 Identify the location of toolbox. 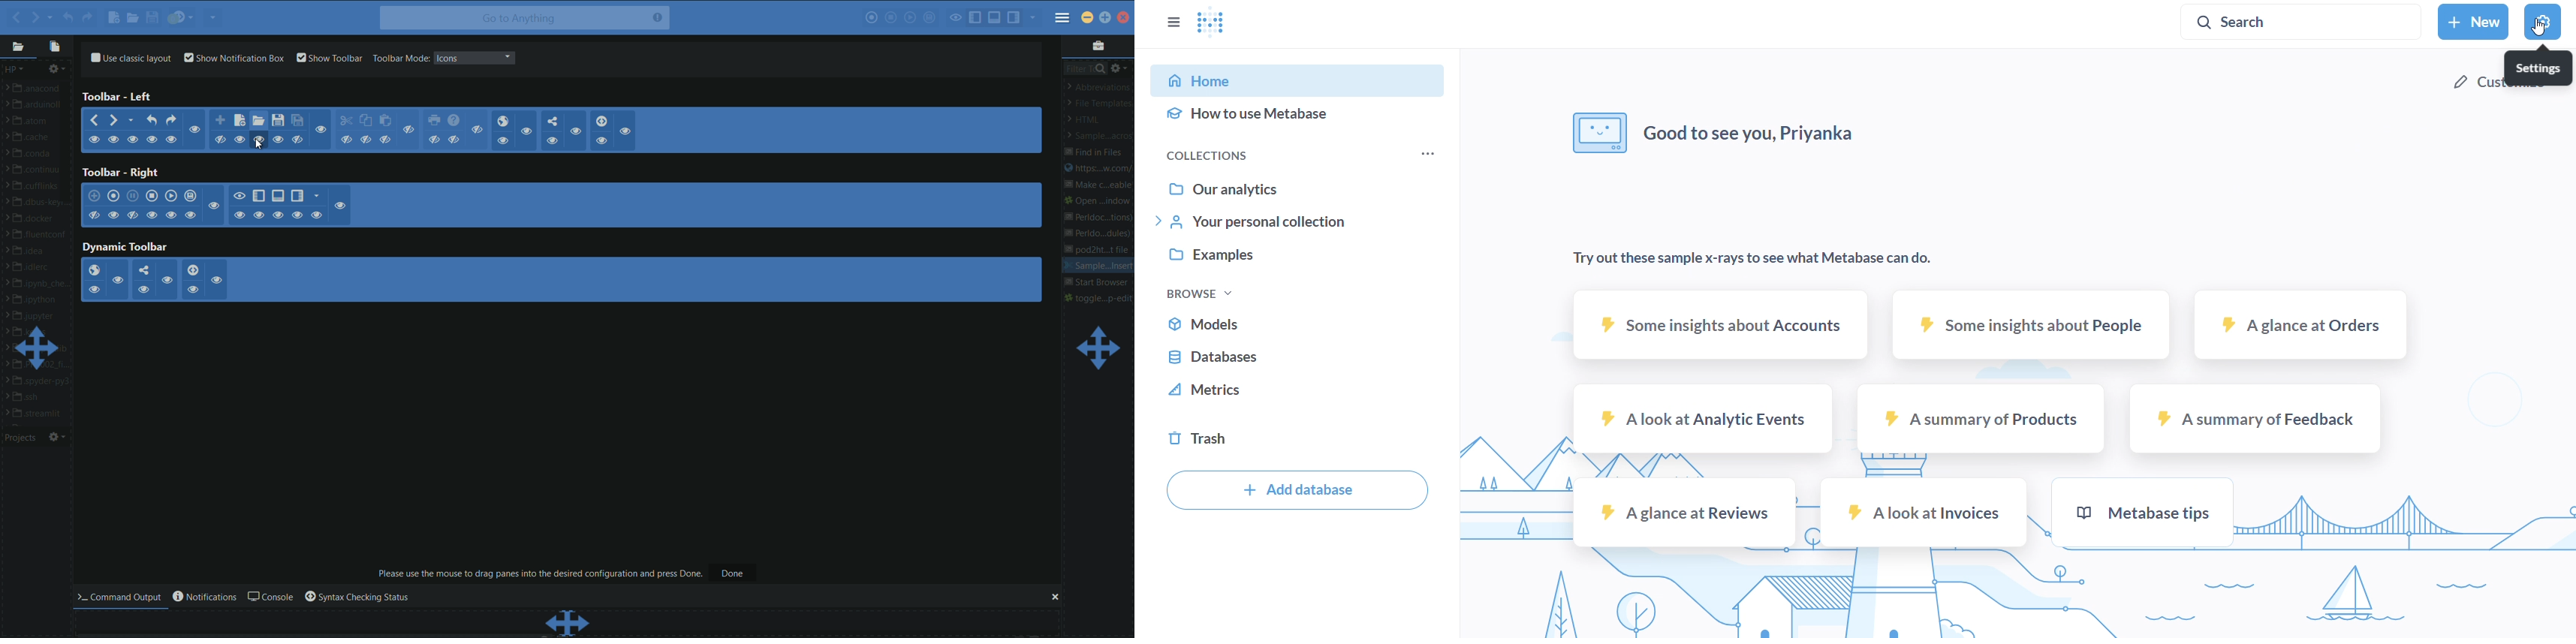
(1097, 45).